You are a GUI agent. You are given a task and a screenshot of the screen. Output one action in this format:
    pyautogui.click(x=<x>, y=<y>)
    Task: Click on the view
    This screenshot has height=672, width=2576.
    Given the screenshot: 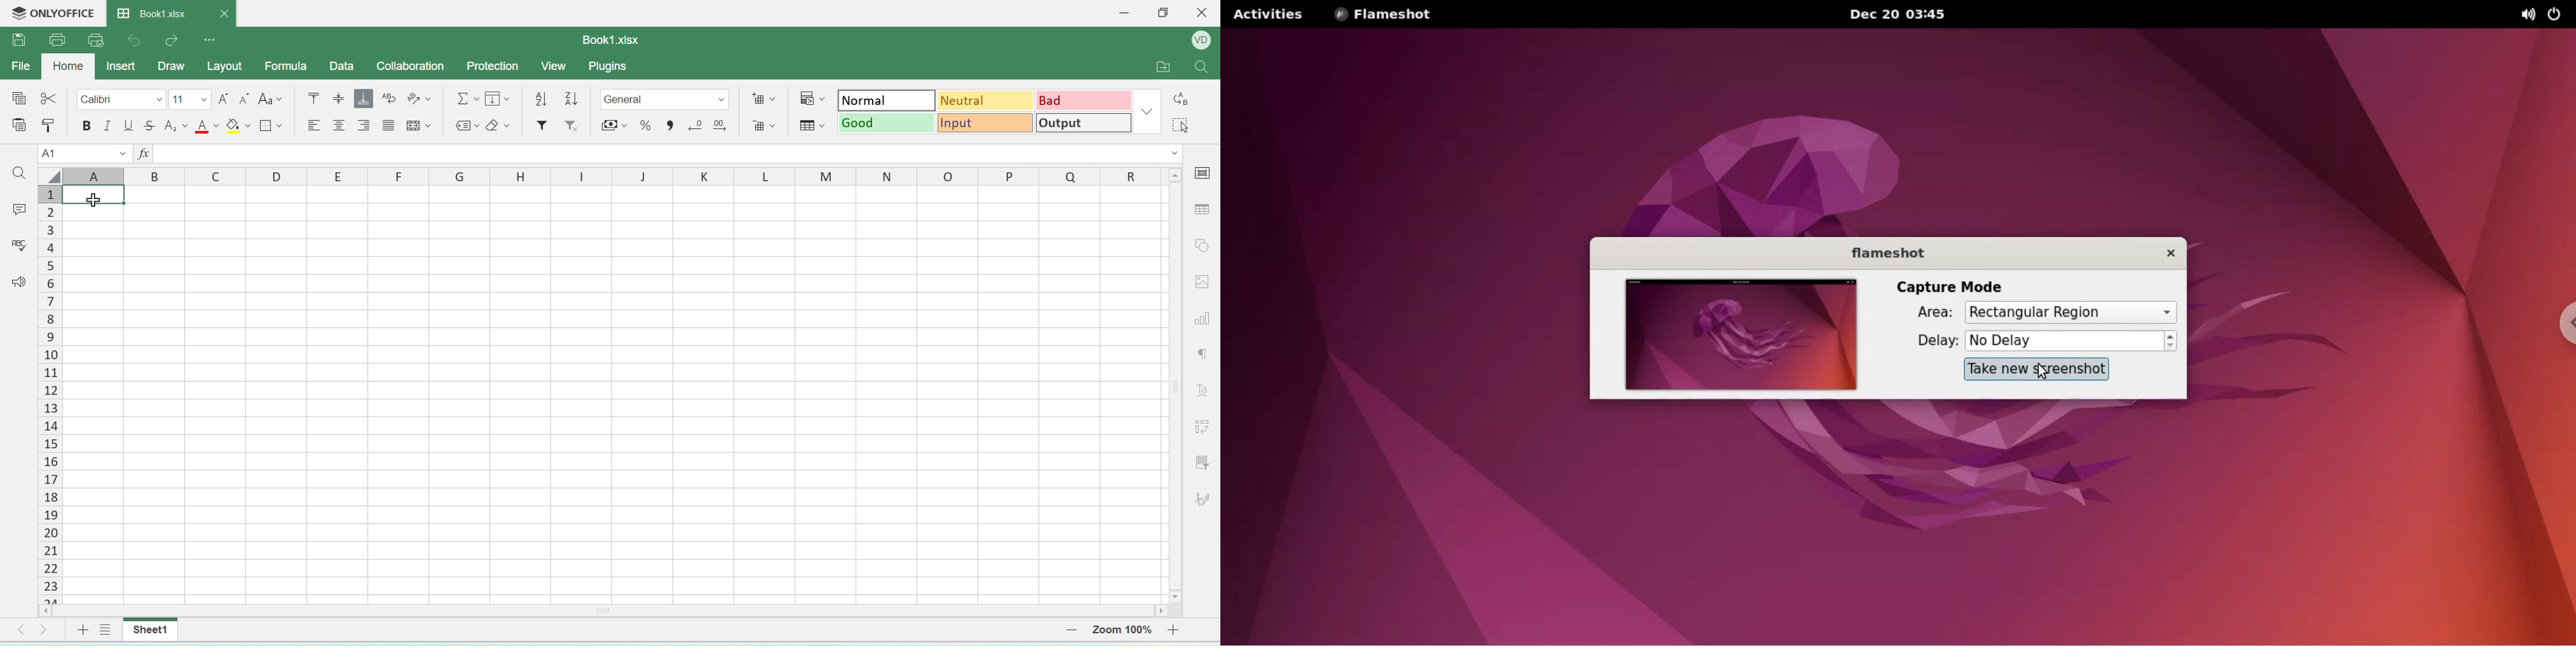 What is the action you would take?
    pyautogui.click(x=552, y=66)
    